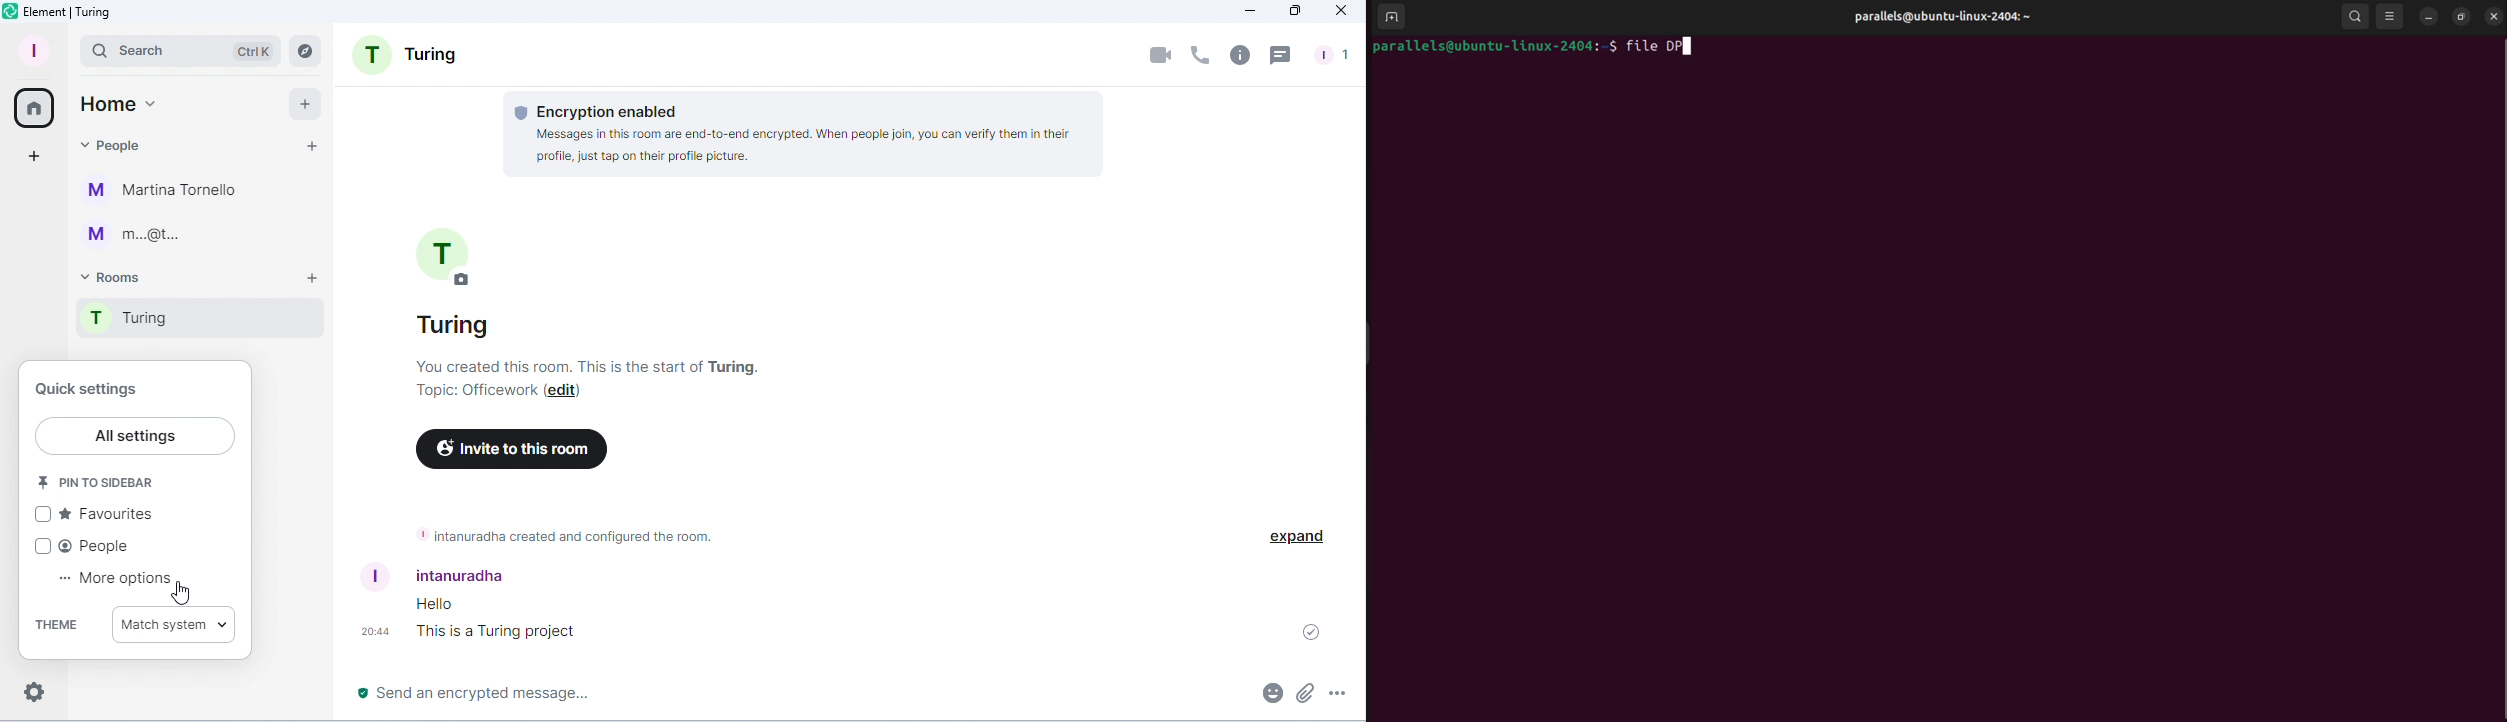  Describe the element at coordinates (556, 534) in the screenshot. I see `Note` at that location.